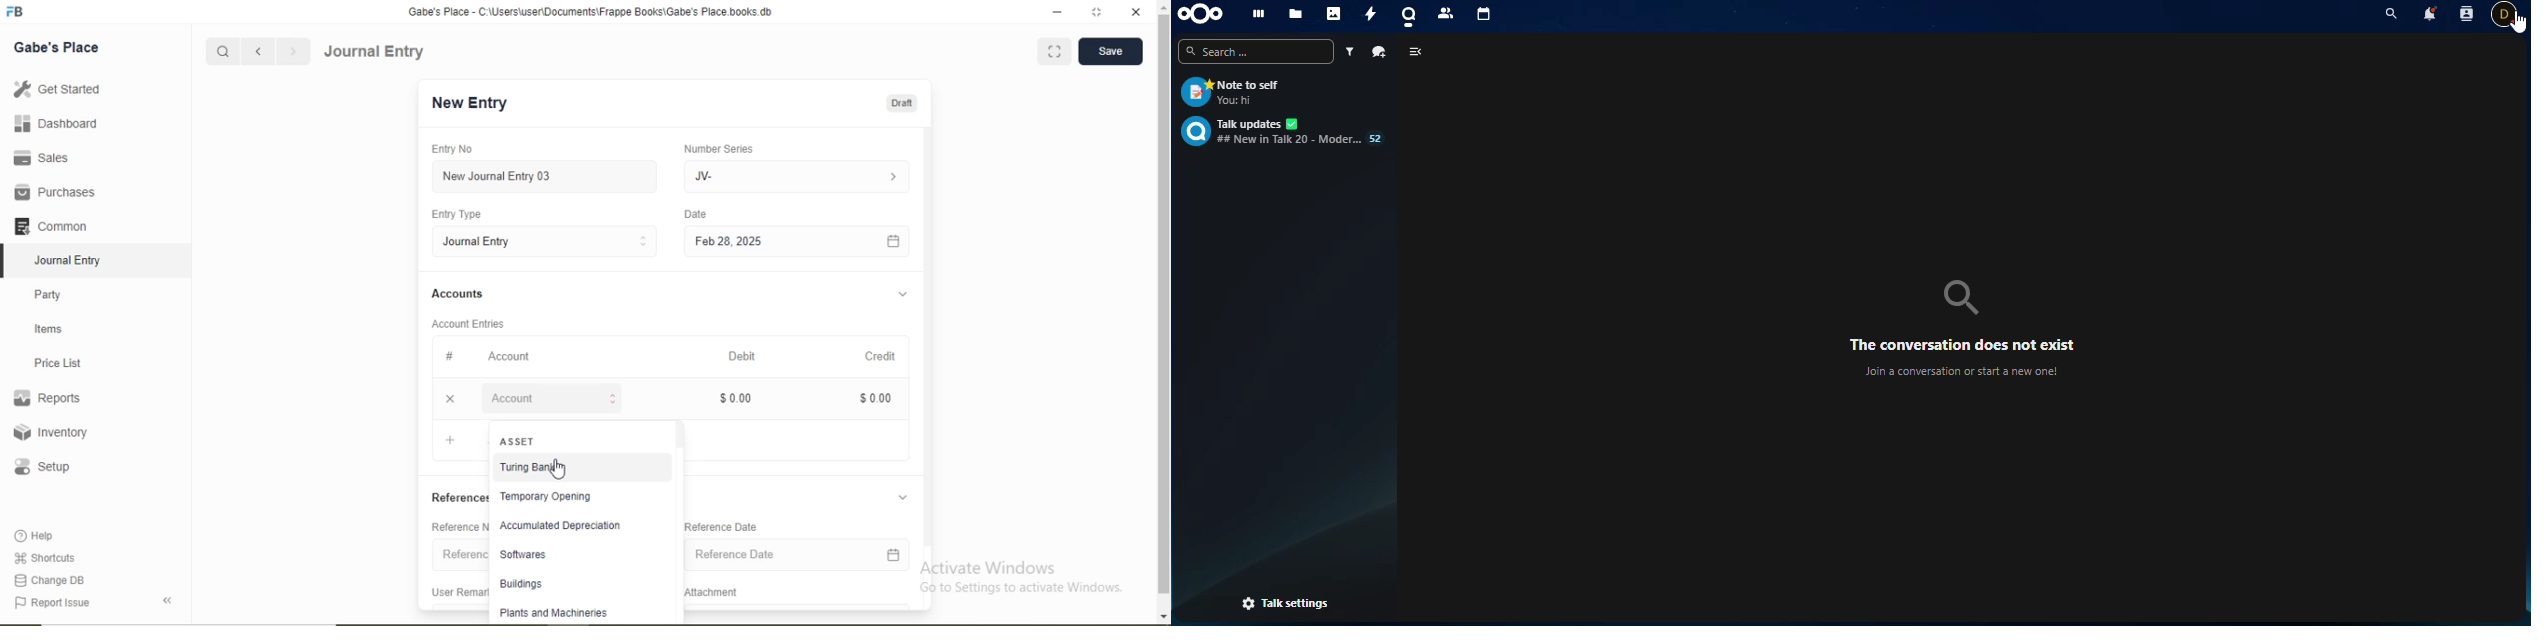 The image size is (2548, 644). I want to click on search box, so click(1256, 51).